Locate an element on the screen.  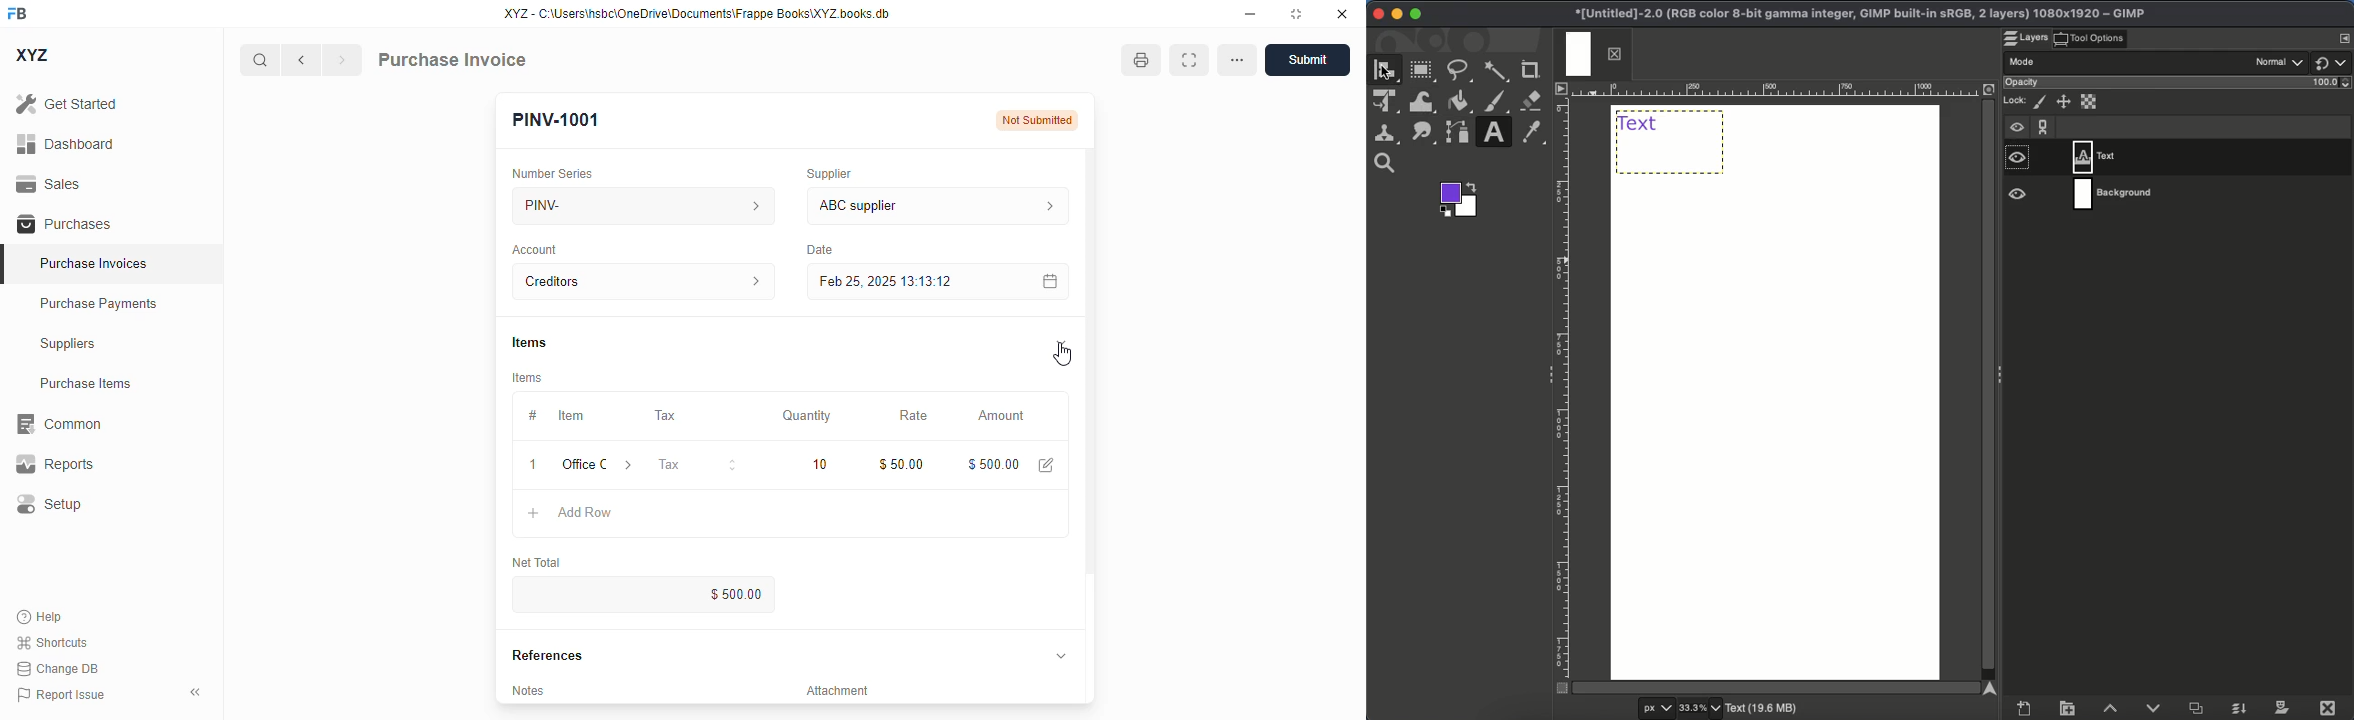
purchase items is located at coordinates (86, 383).